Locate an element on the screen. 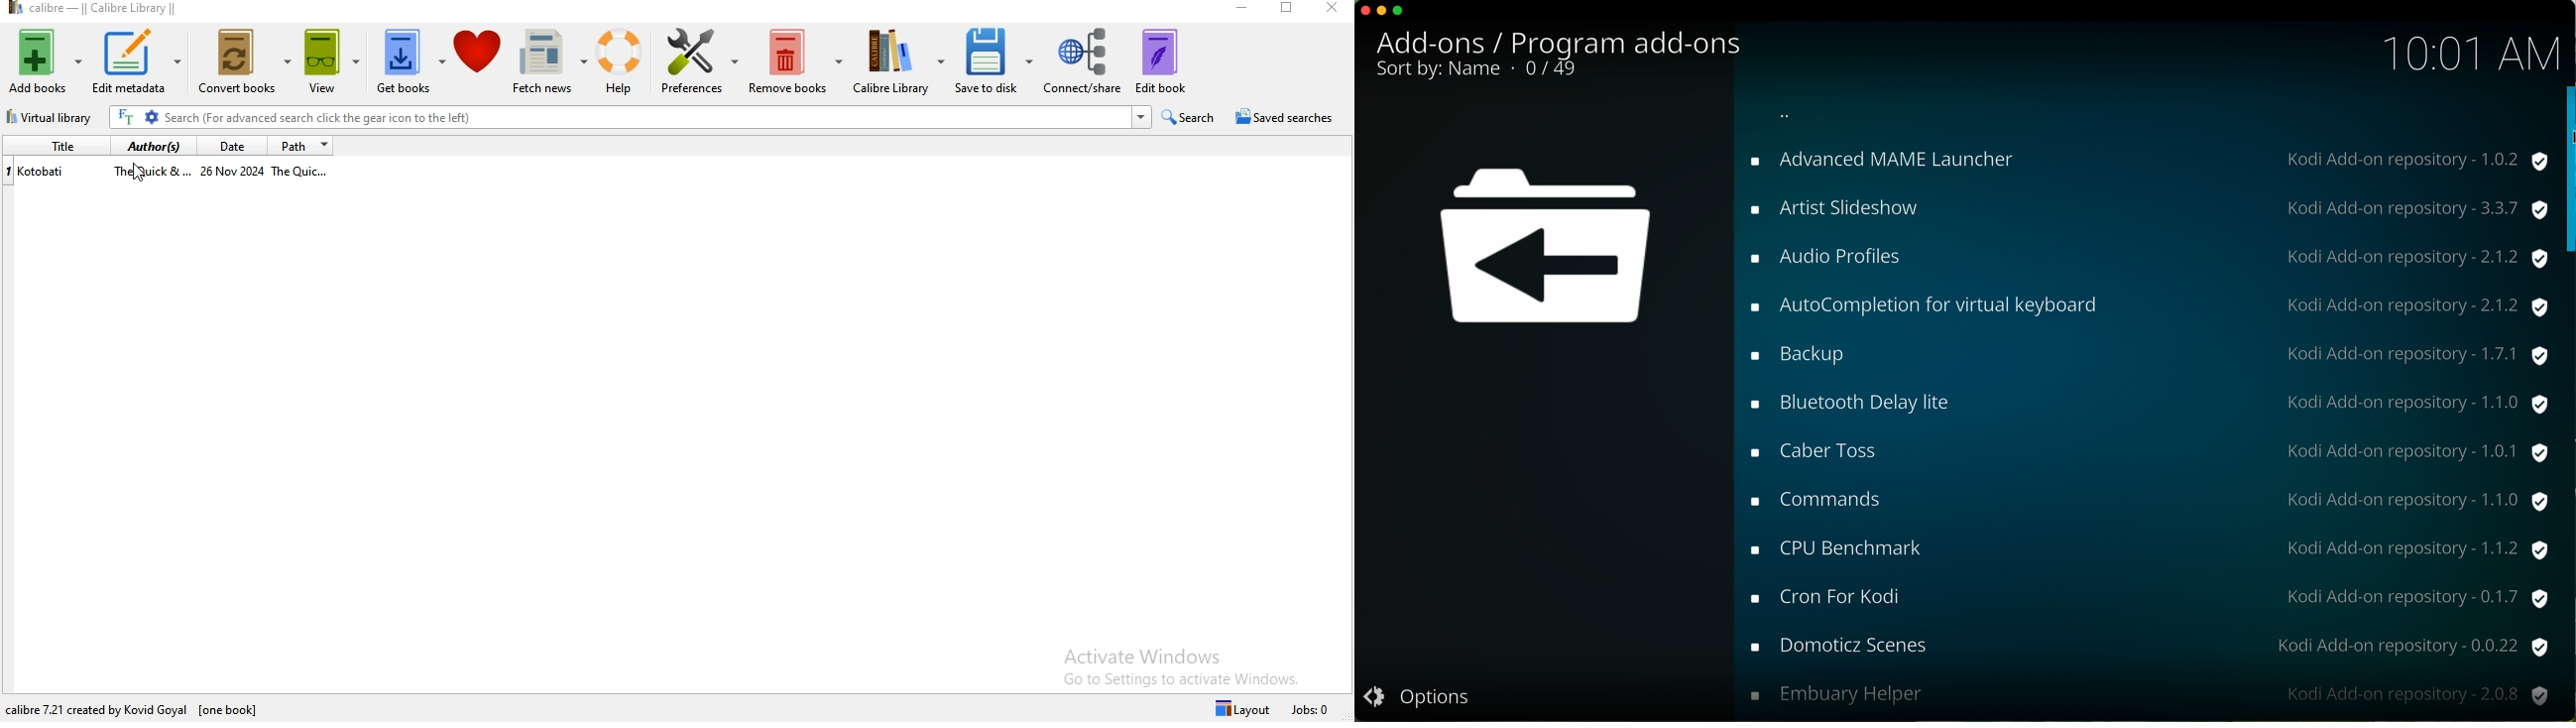  edit book is located at coordinates (1160, 60).